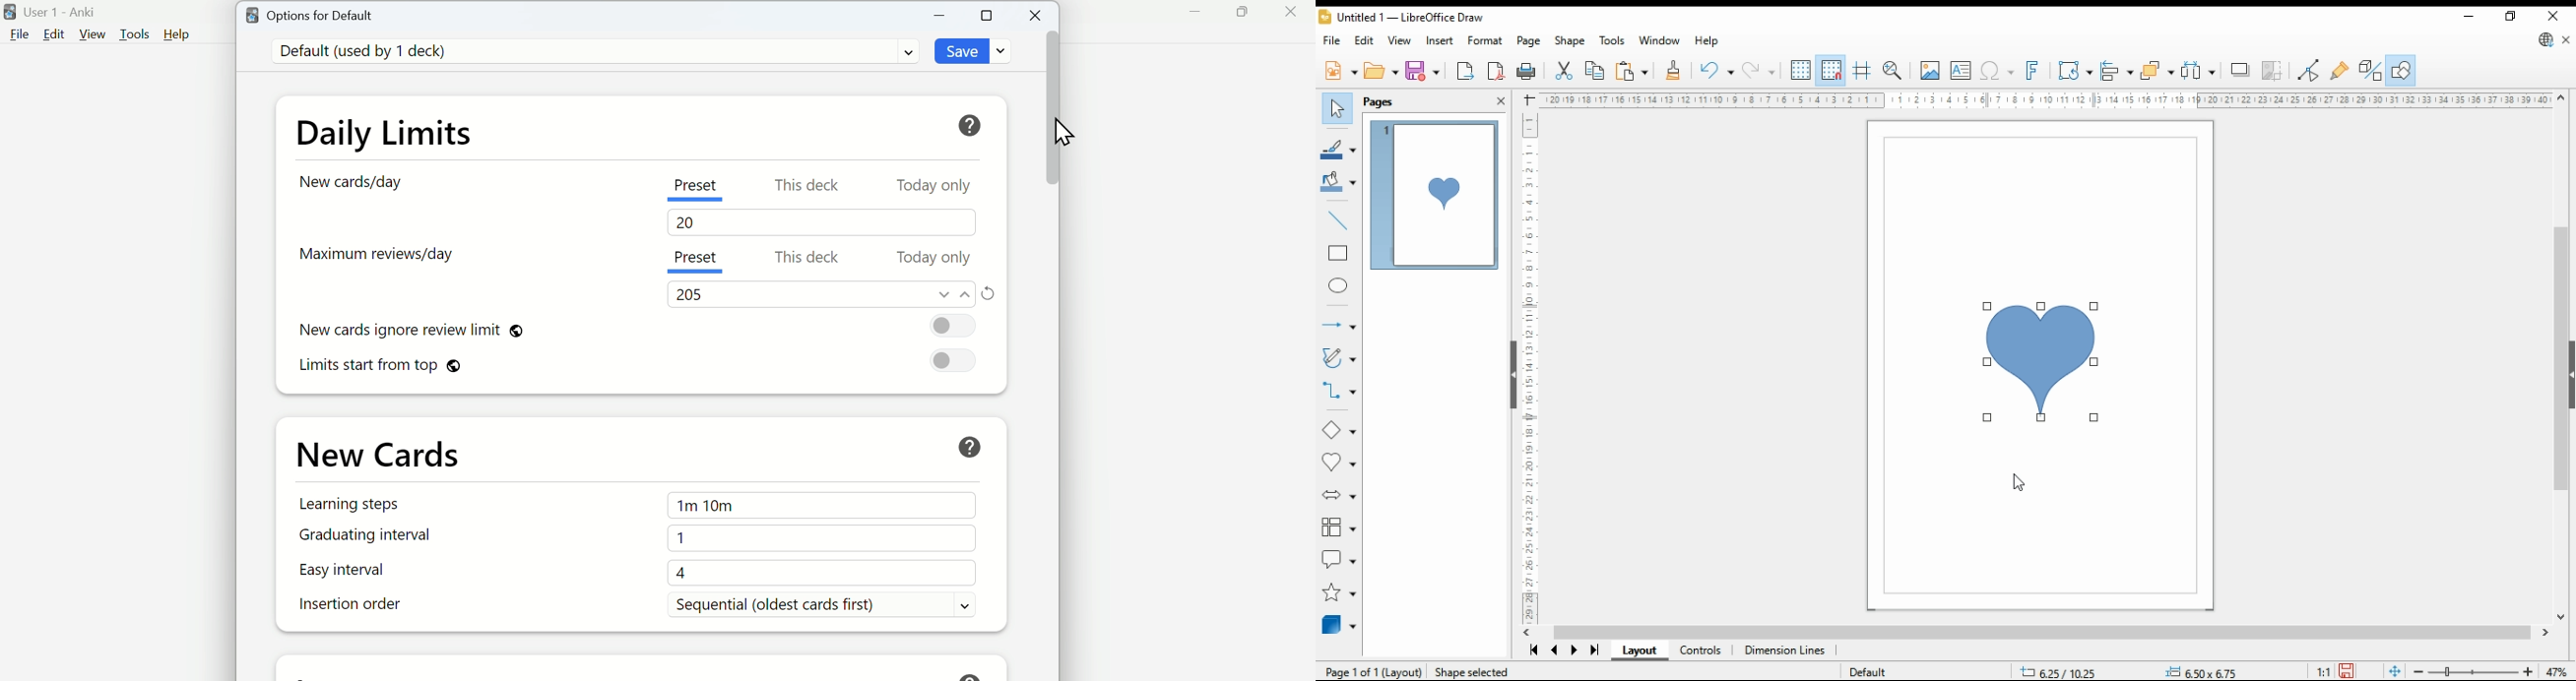 The height and width of the screenshot is (700, 2576). I want to click on first page, so click(1534, 650).